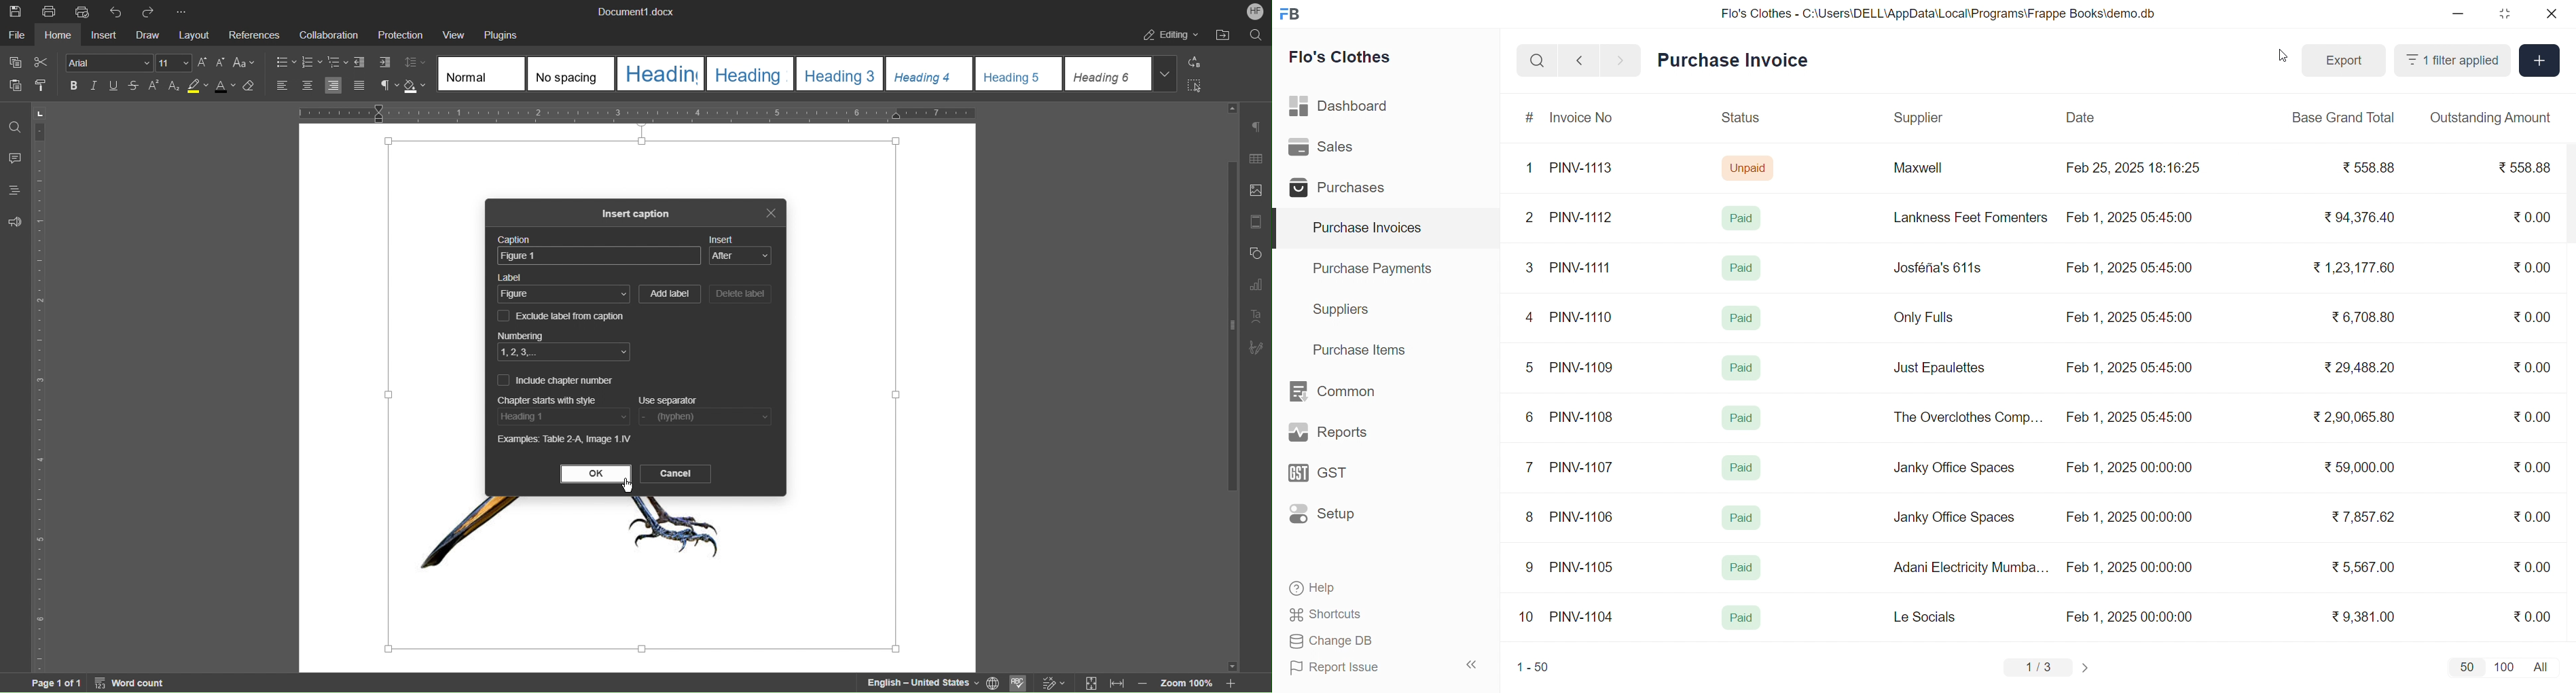 This screenshot has width=2576, height=700. What do you see at coordinates (415, 62) in the screenshot?
I see `Change Line Spacing` at bounding box center [415, 62].